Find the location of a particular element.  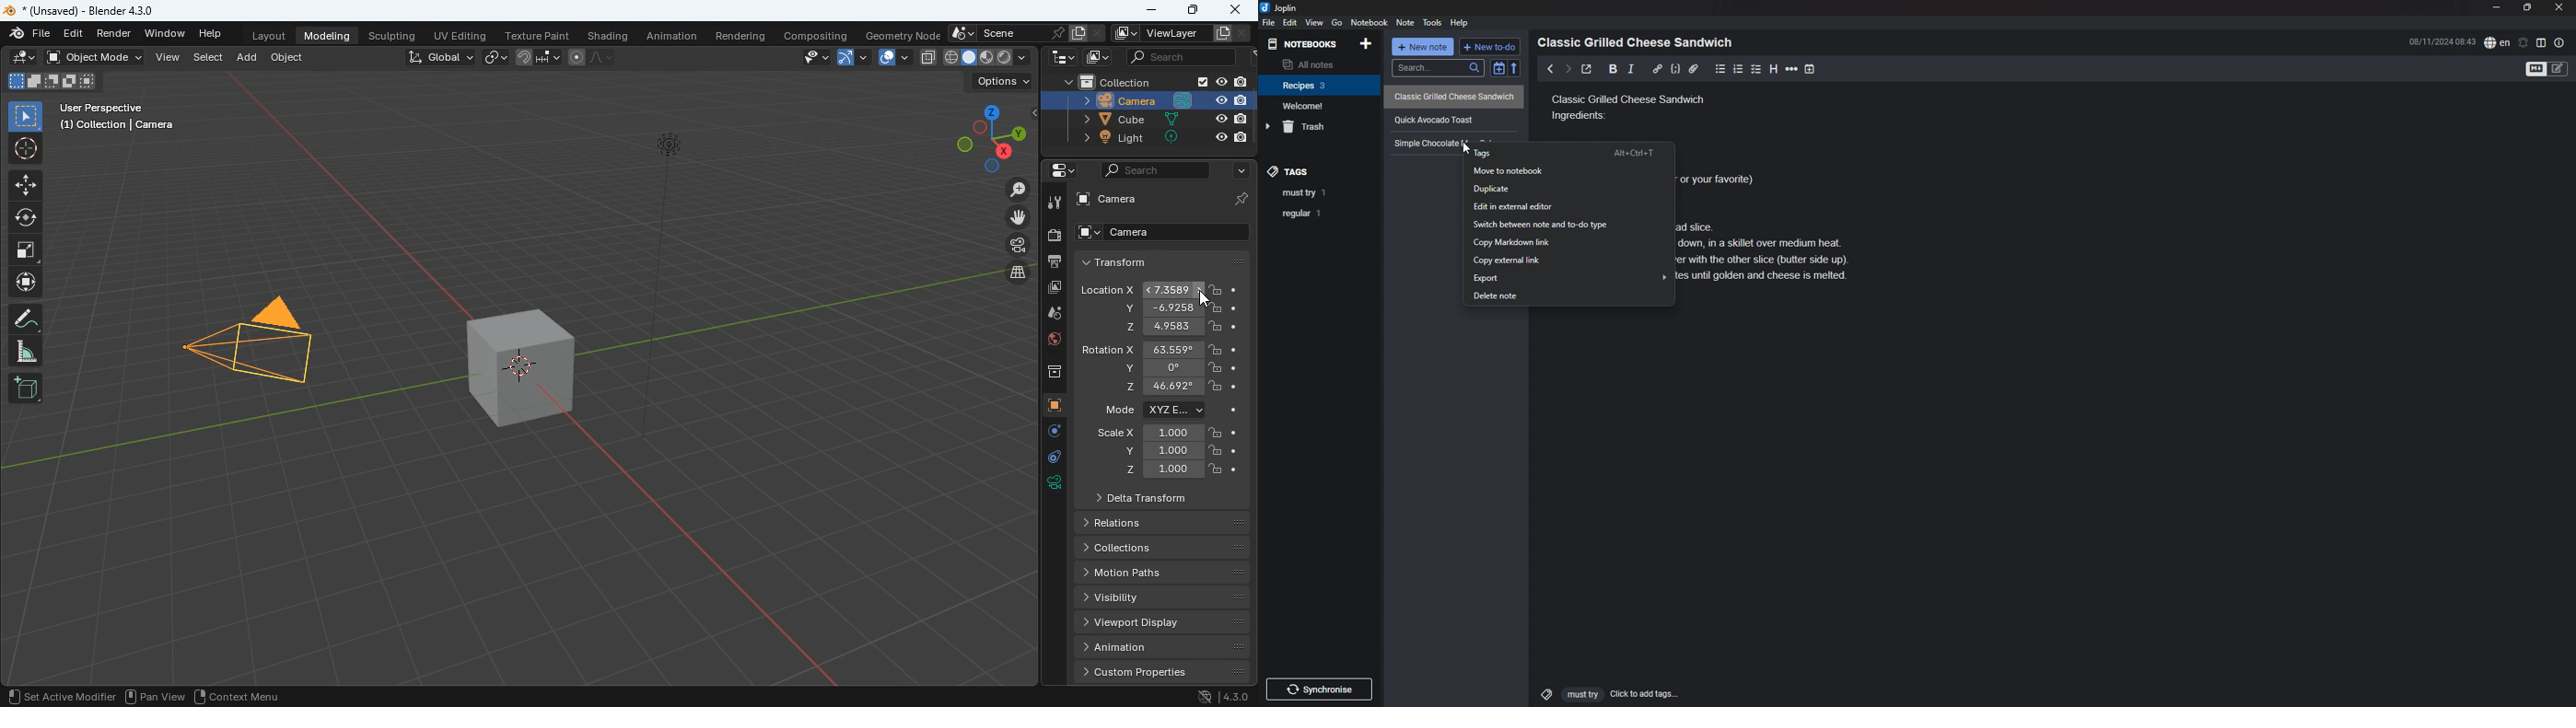

texture paint is located at coordinates (537, 35).